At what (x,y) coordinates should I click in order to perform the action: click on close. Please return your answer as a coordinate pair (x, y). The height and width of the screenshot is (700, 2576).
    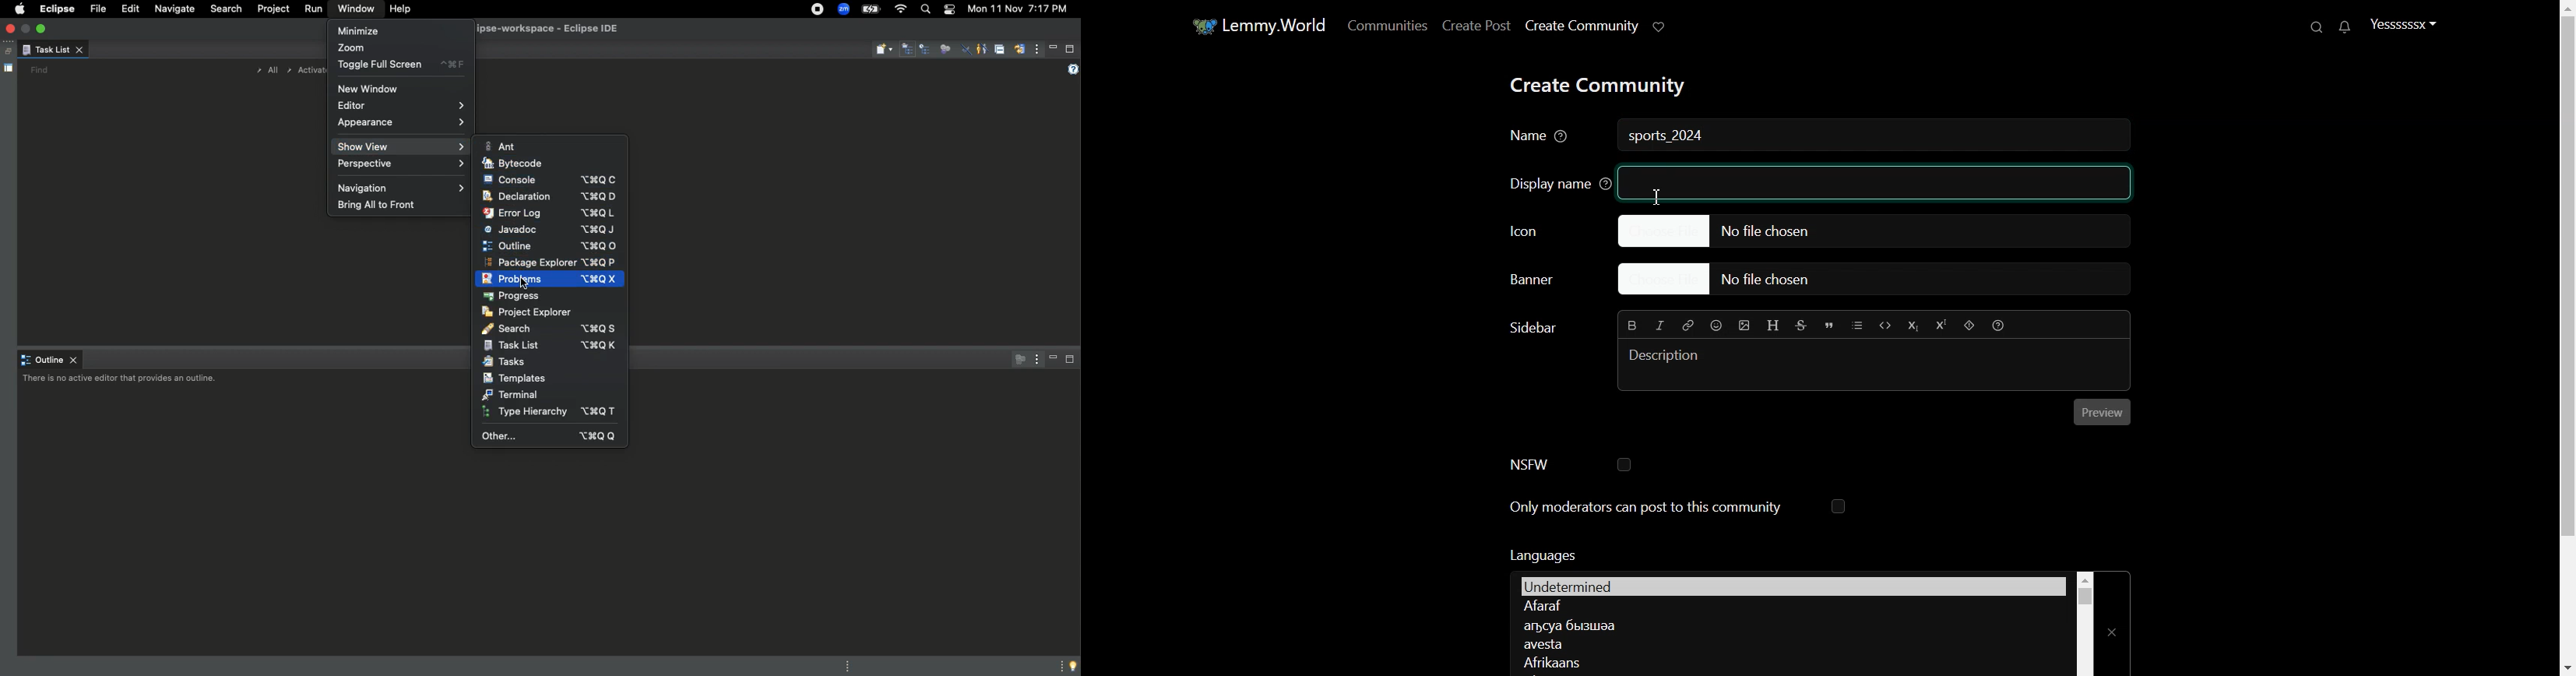
    Looking at the image, I should click on (12, 29).